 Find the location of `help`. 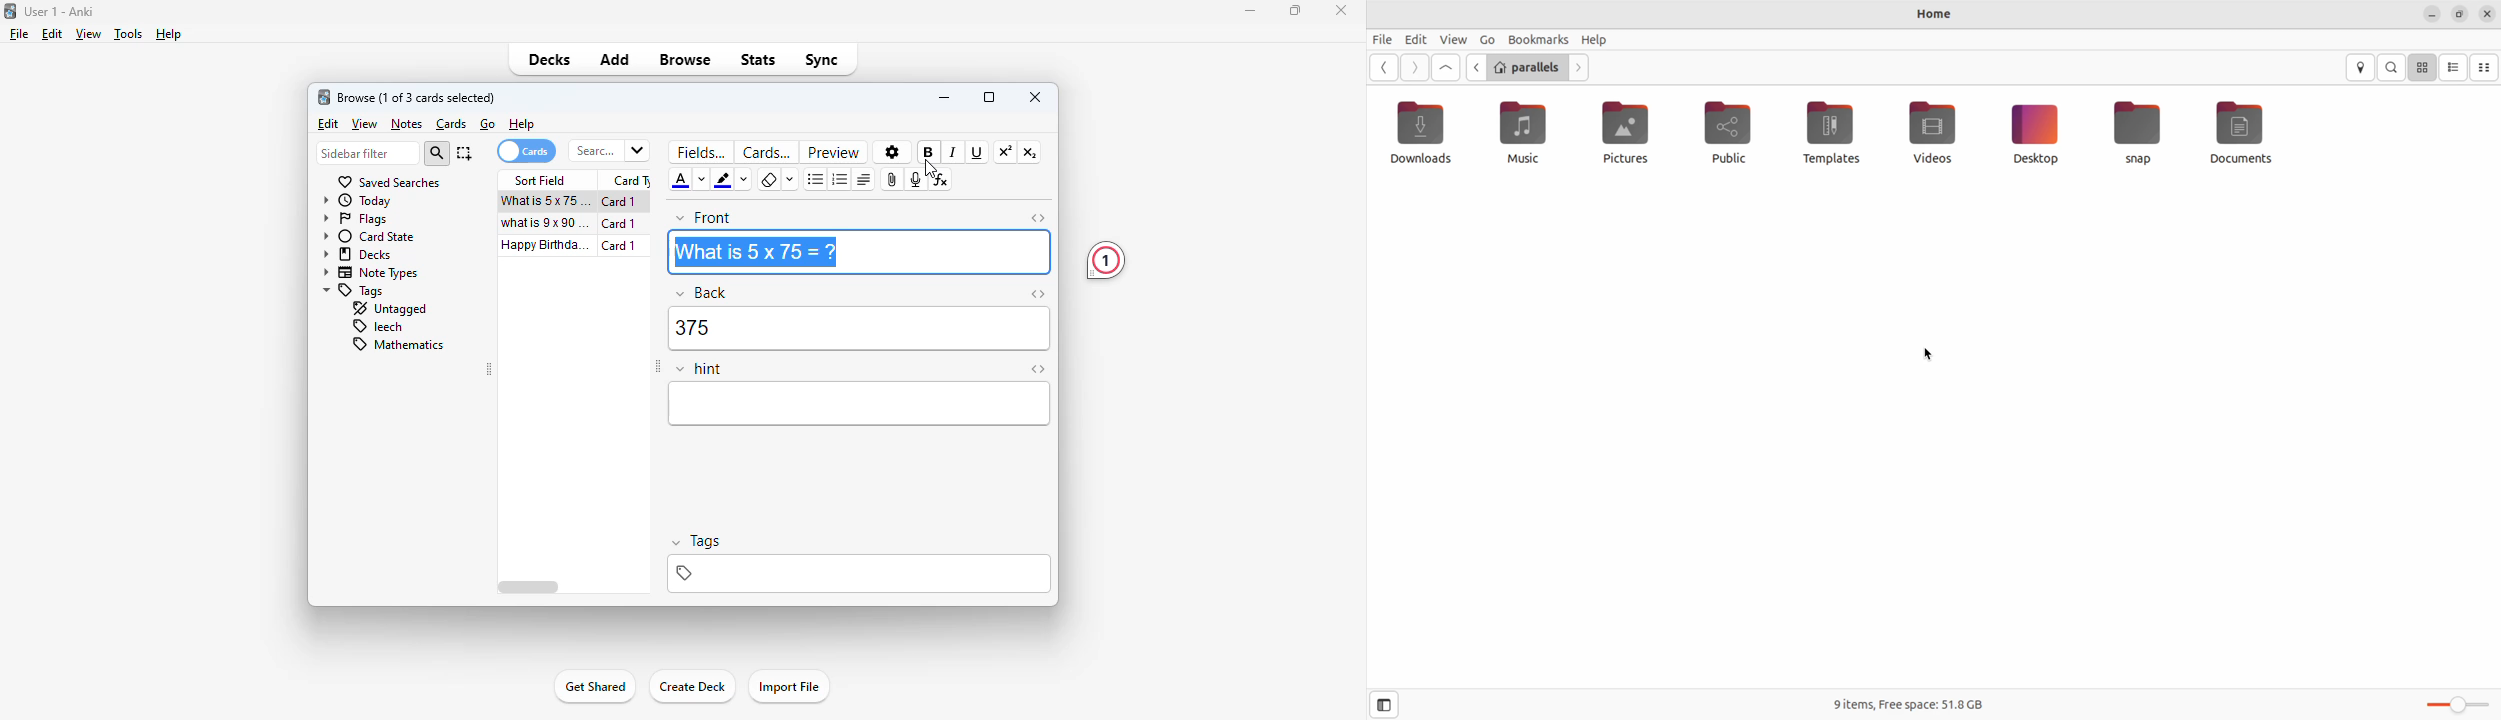

help is located at coordinates (522, 124).